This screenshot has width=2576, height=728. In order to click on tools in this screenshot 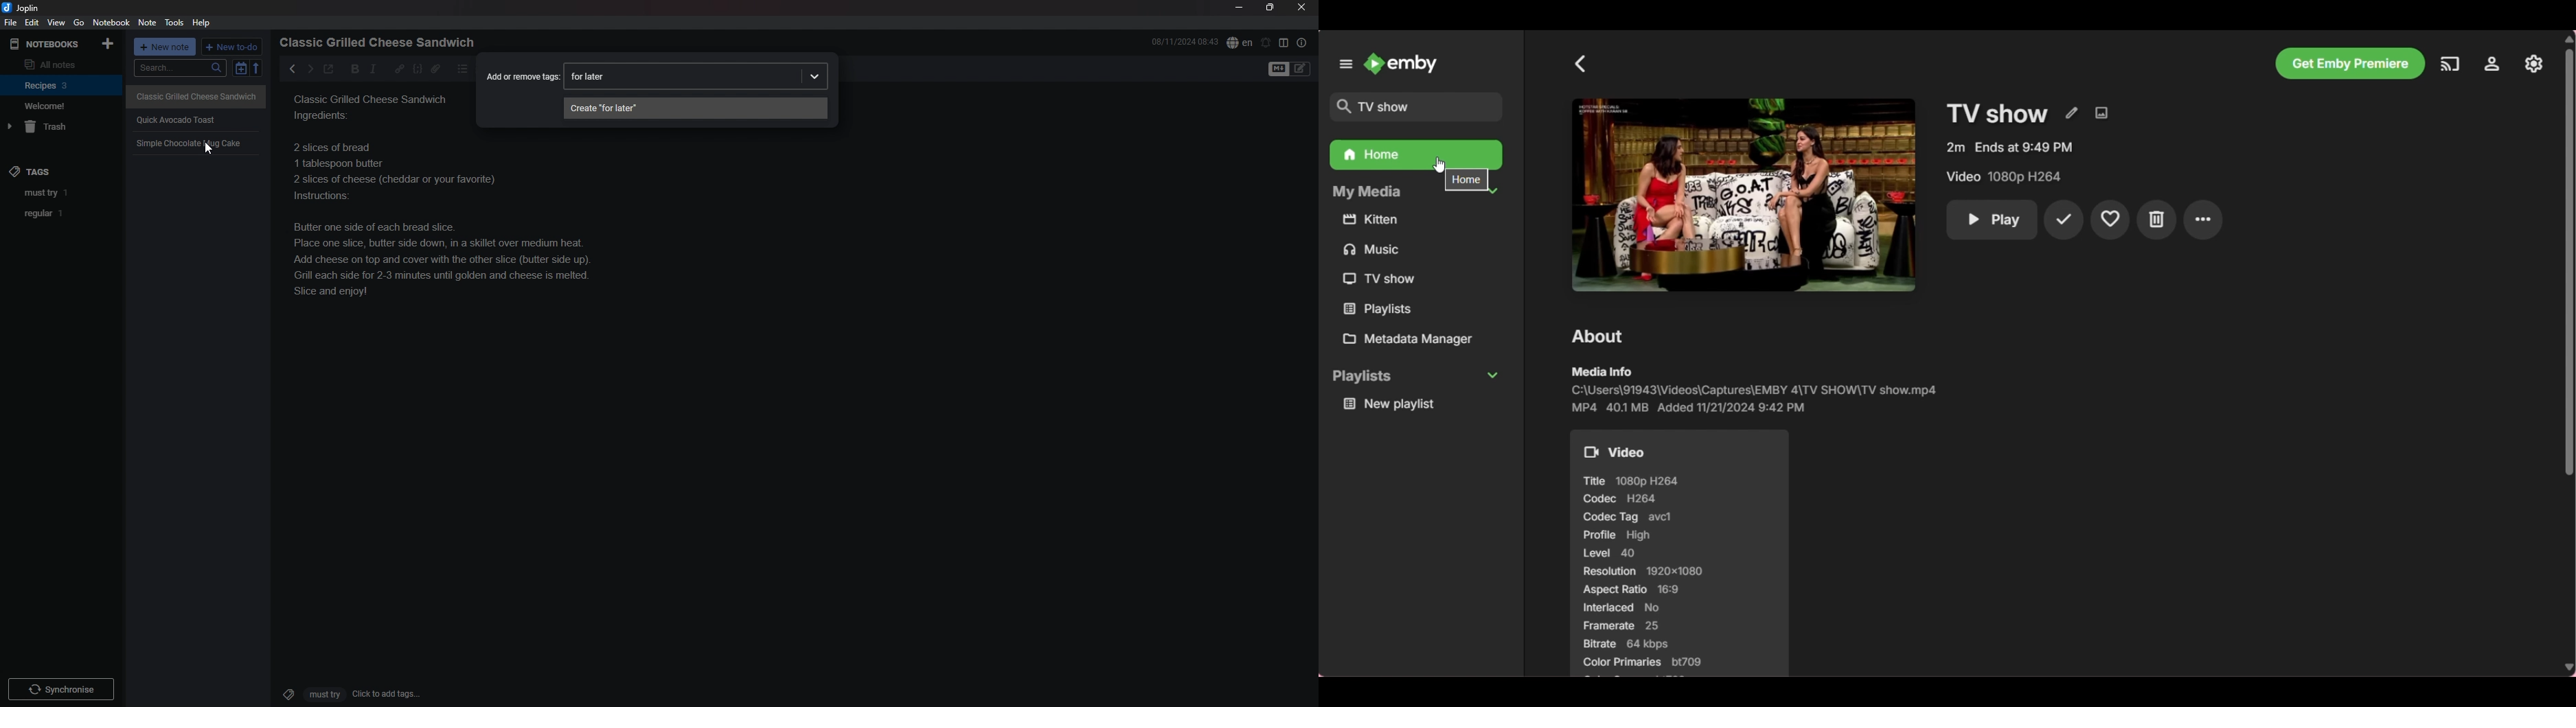, I will do `click(176, 23)`.